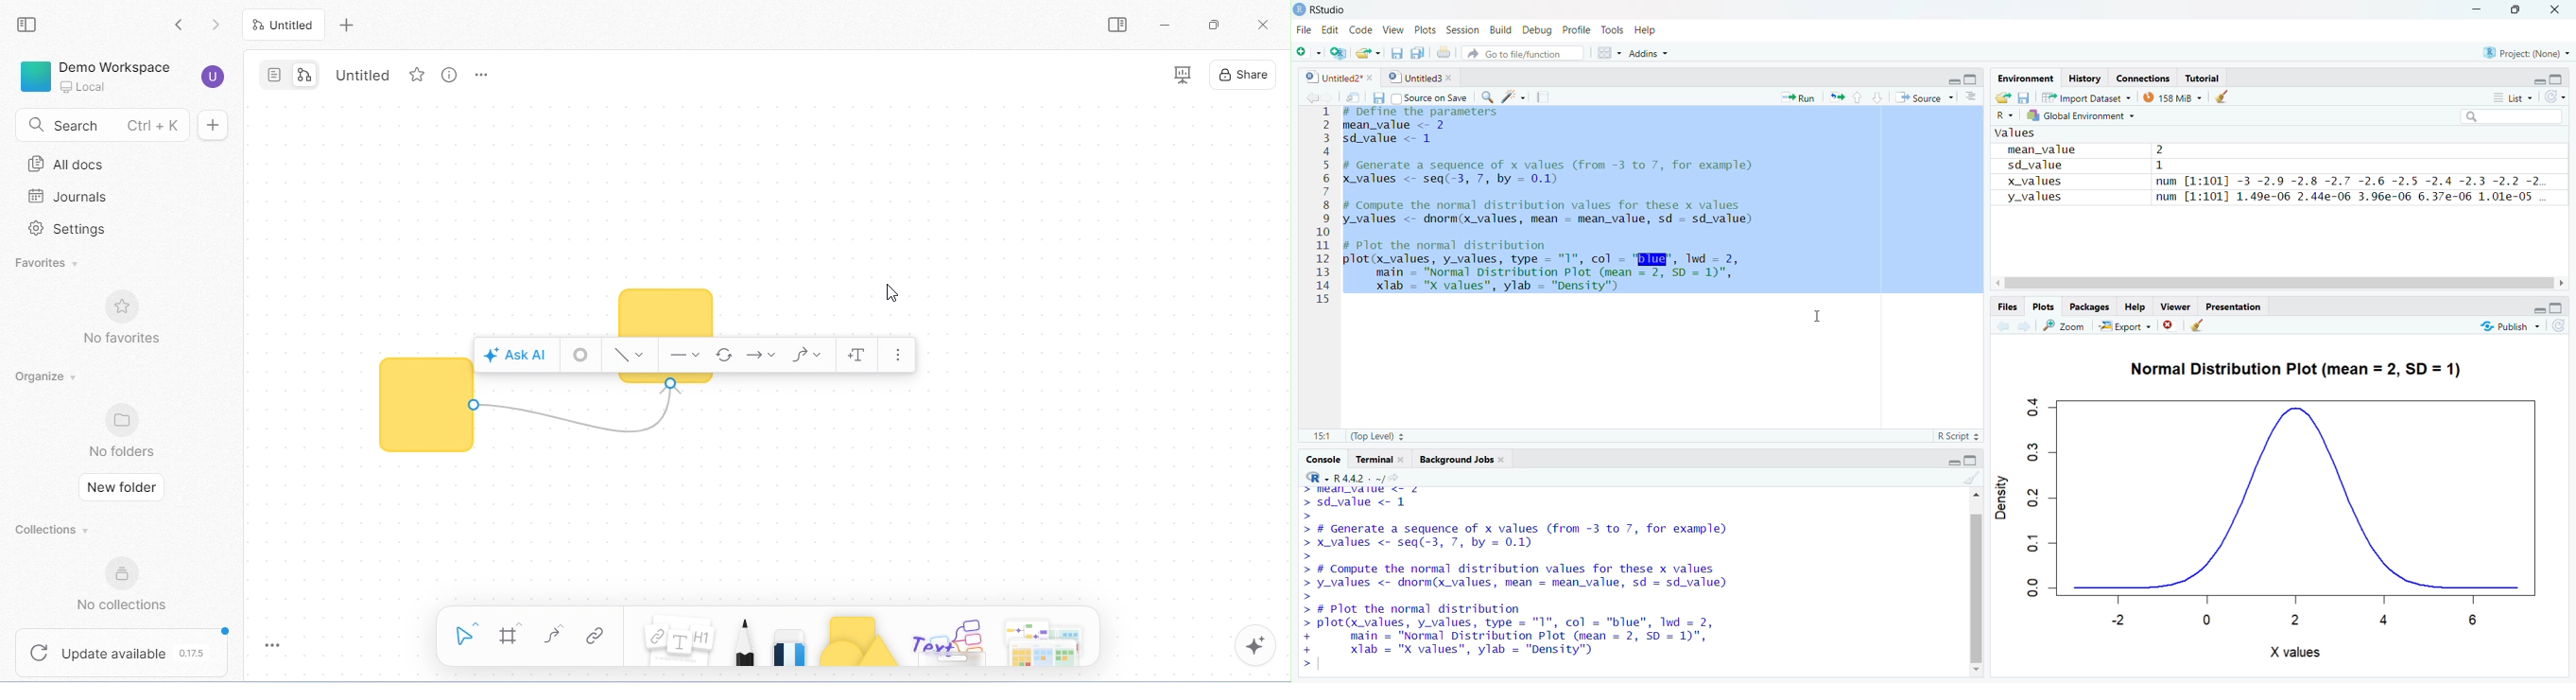 Image resolution: width=2576 pixels, height=700 pixels. Describe the element at coordinates (1415, 52) in the screenshot. I see `save all documents` at that location.